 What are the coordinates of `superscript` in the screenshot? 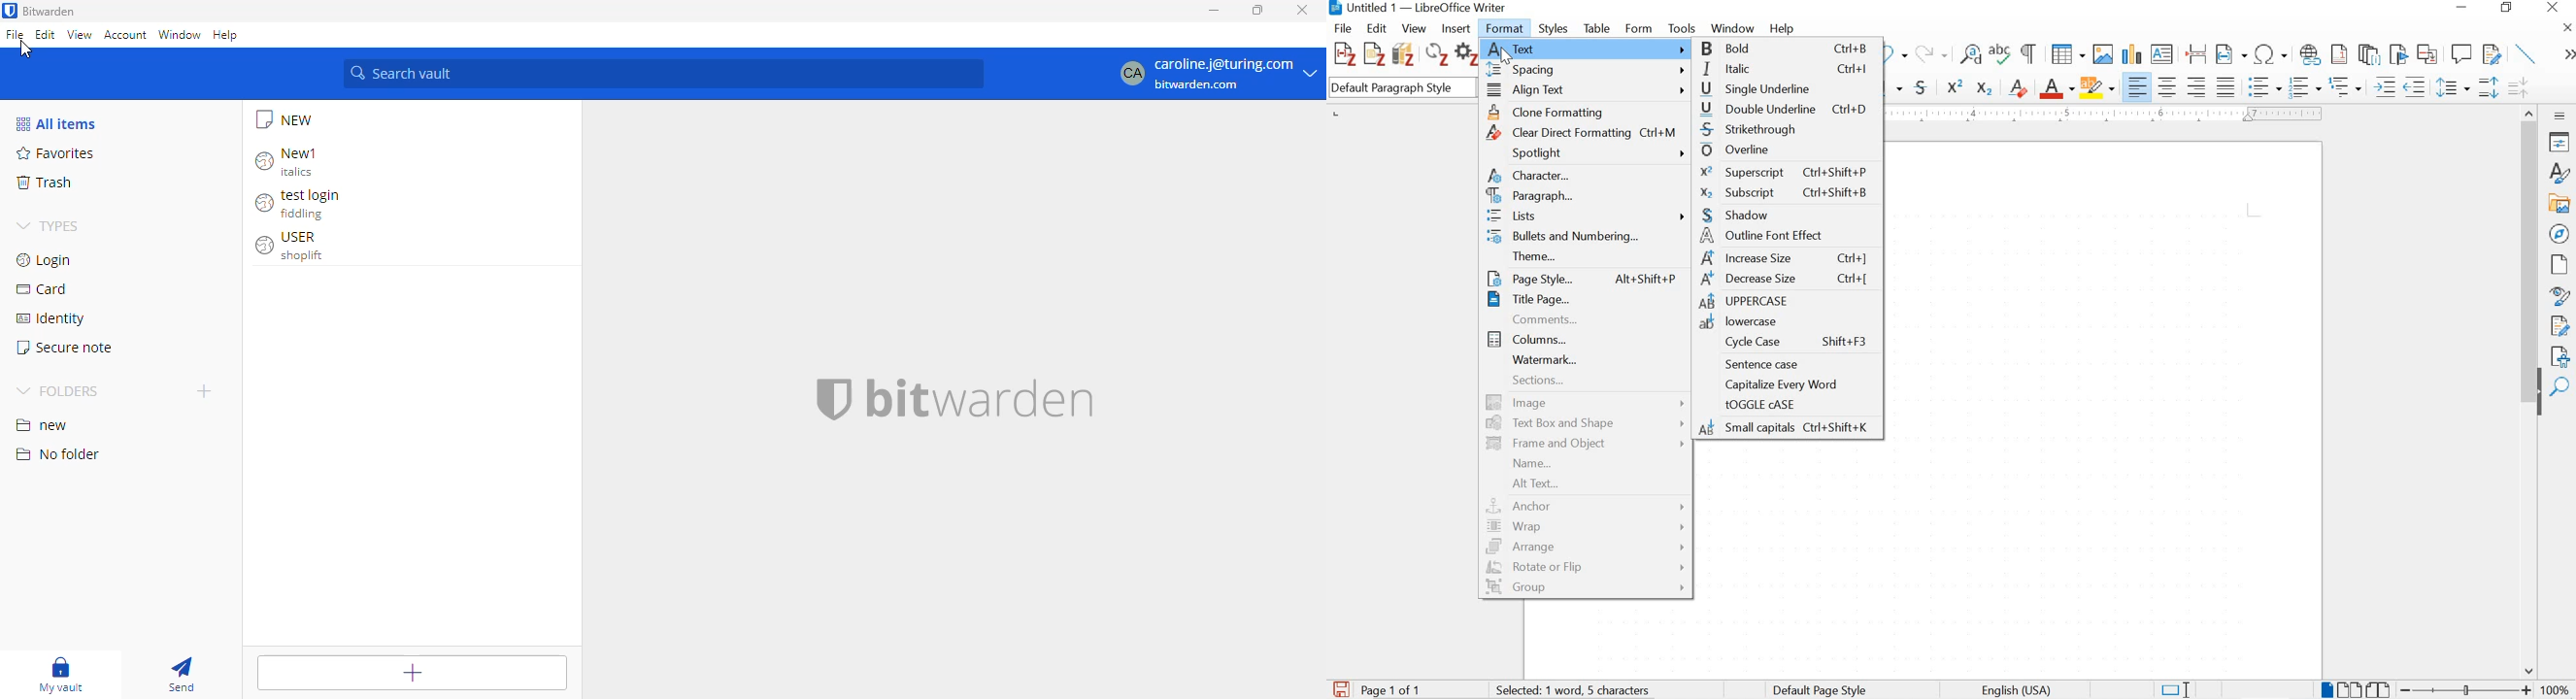 It's located at (1956, 86).